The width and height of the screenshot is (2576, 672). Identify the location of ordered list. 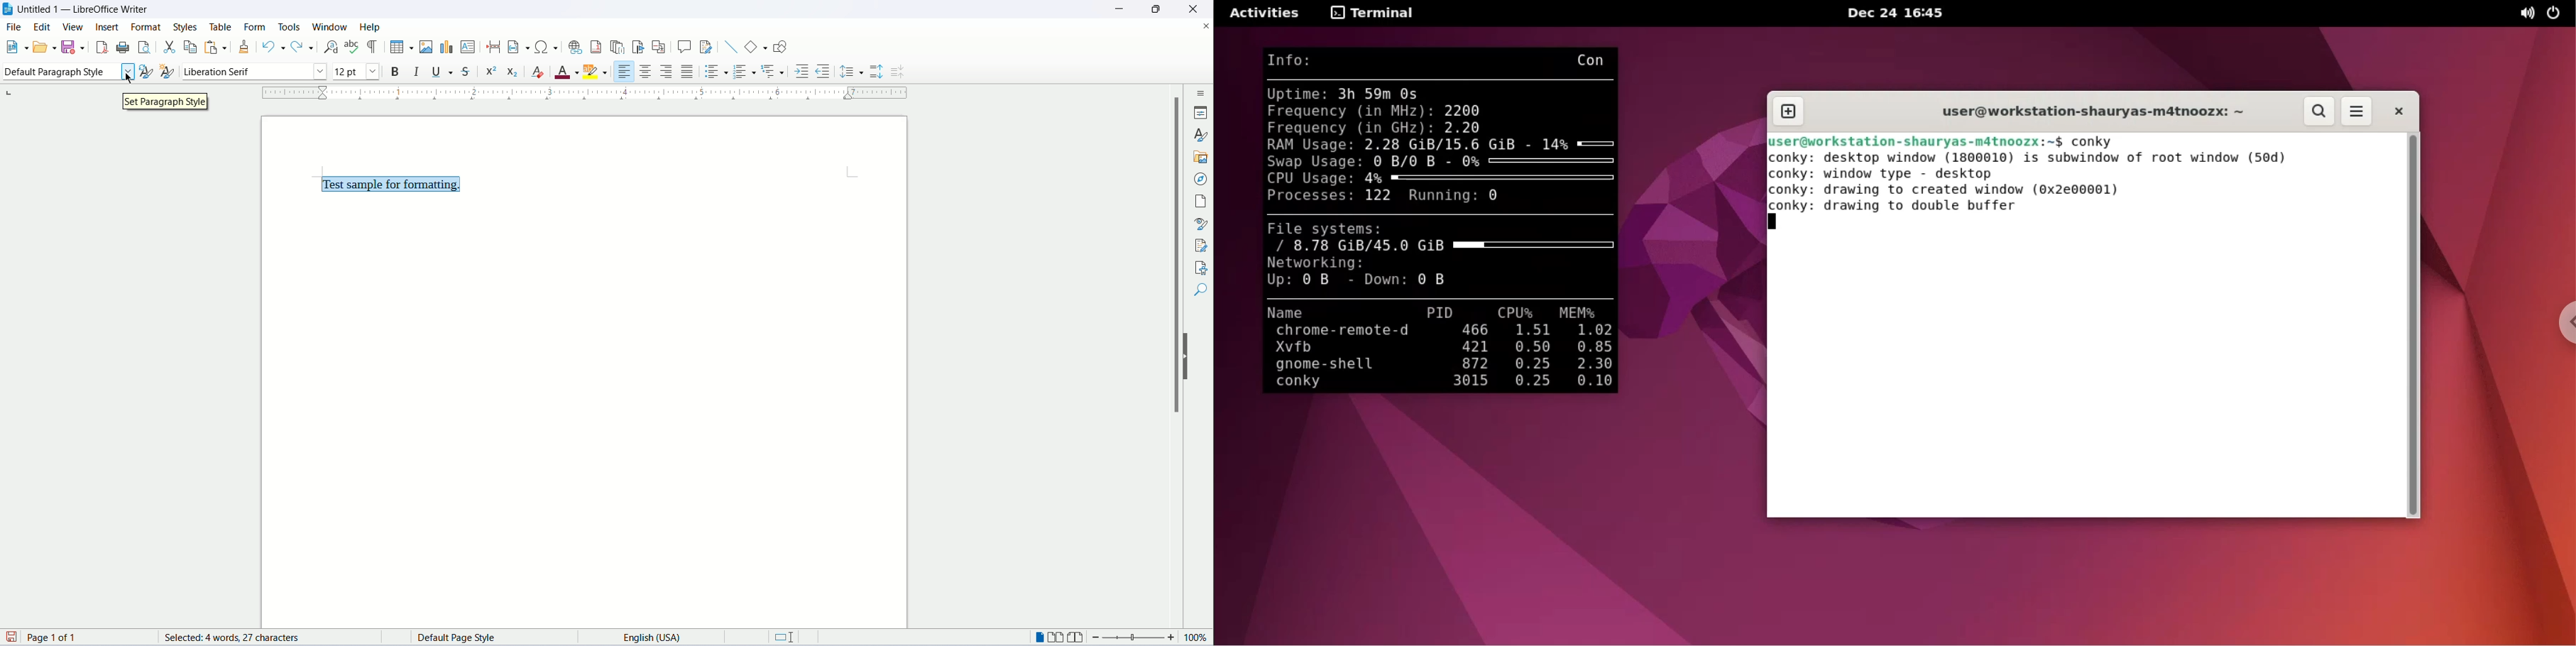
(748, 71).